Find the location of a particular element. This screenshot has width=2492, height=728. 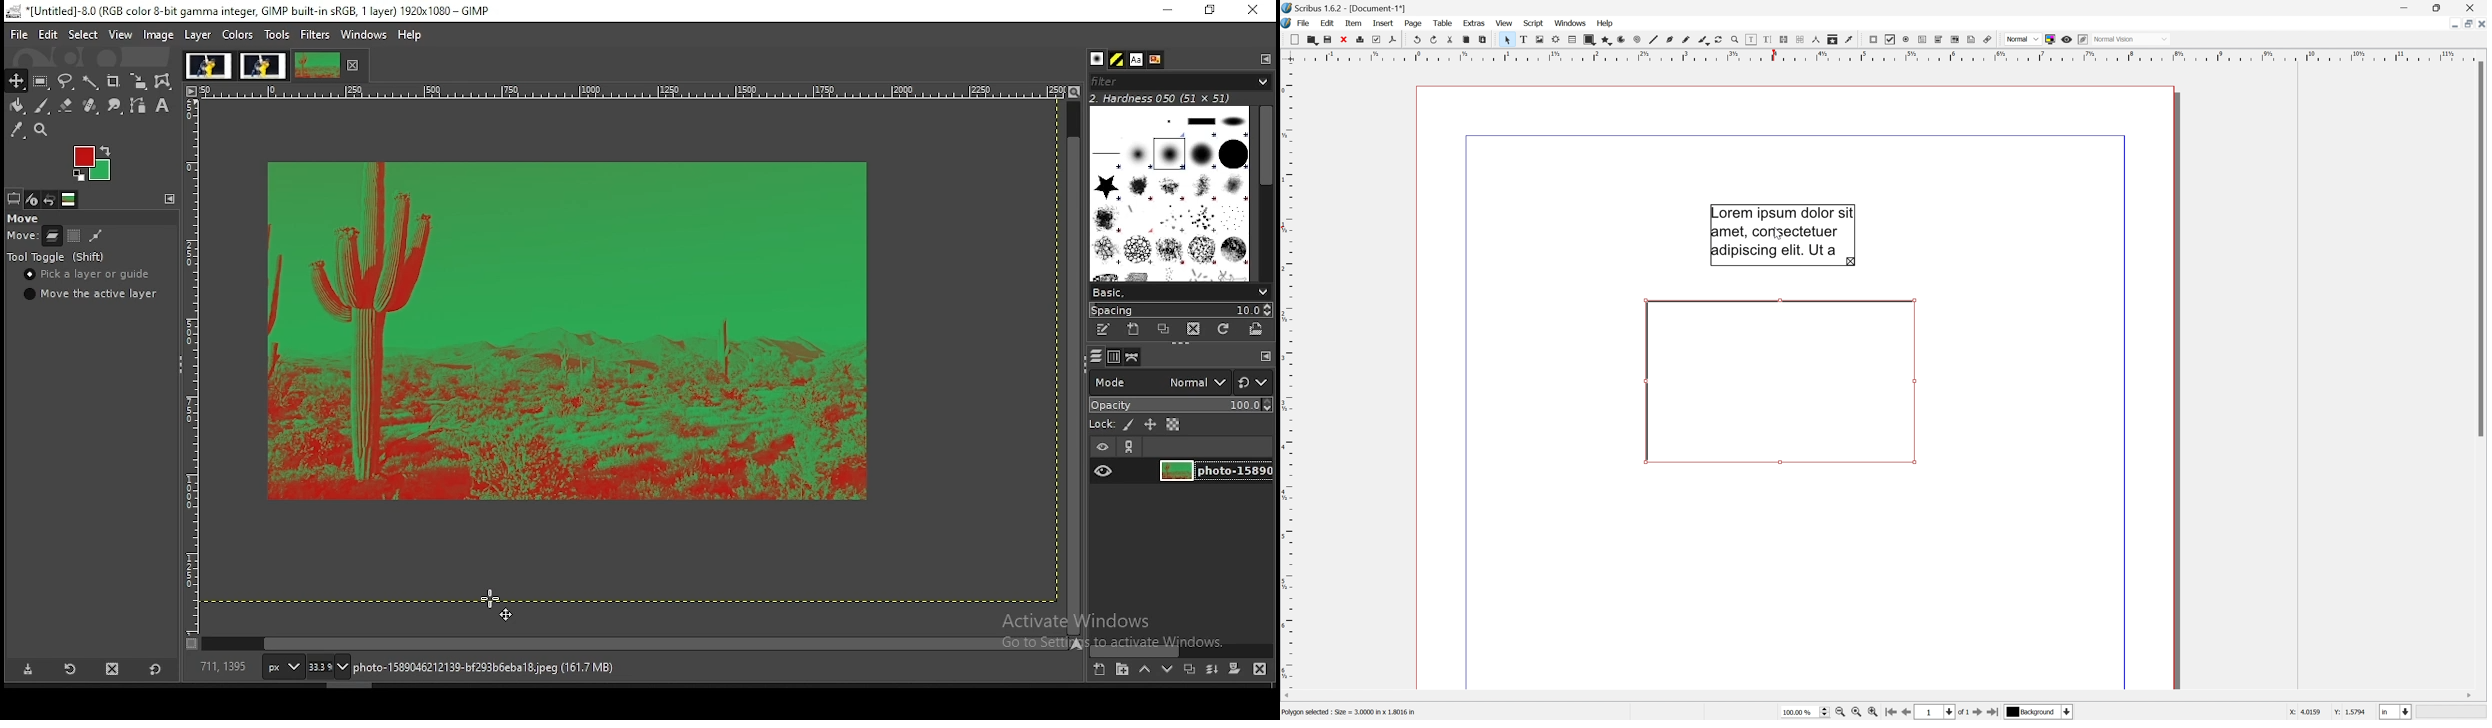

PDF combo box is located at coordinates (1938, 38).